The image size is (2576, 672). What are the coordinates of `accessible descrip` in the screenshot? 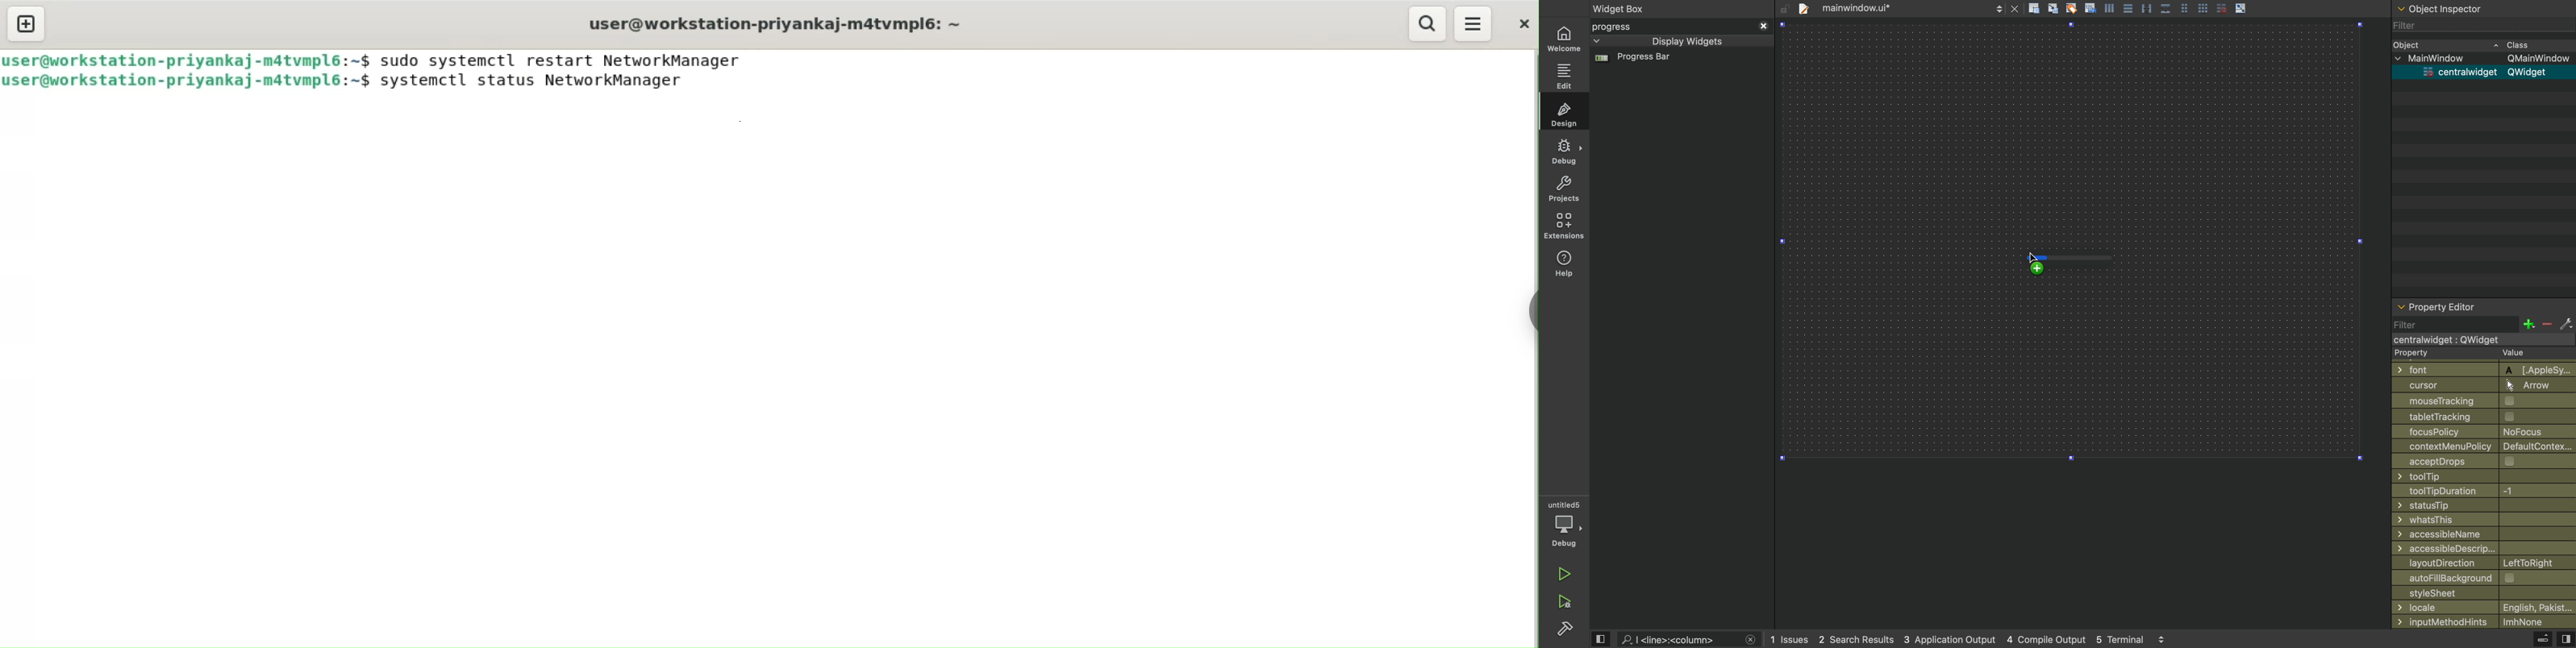 It's located at (2473, 549).